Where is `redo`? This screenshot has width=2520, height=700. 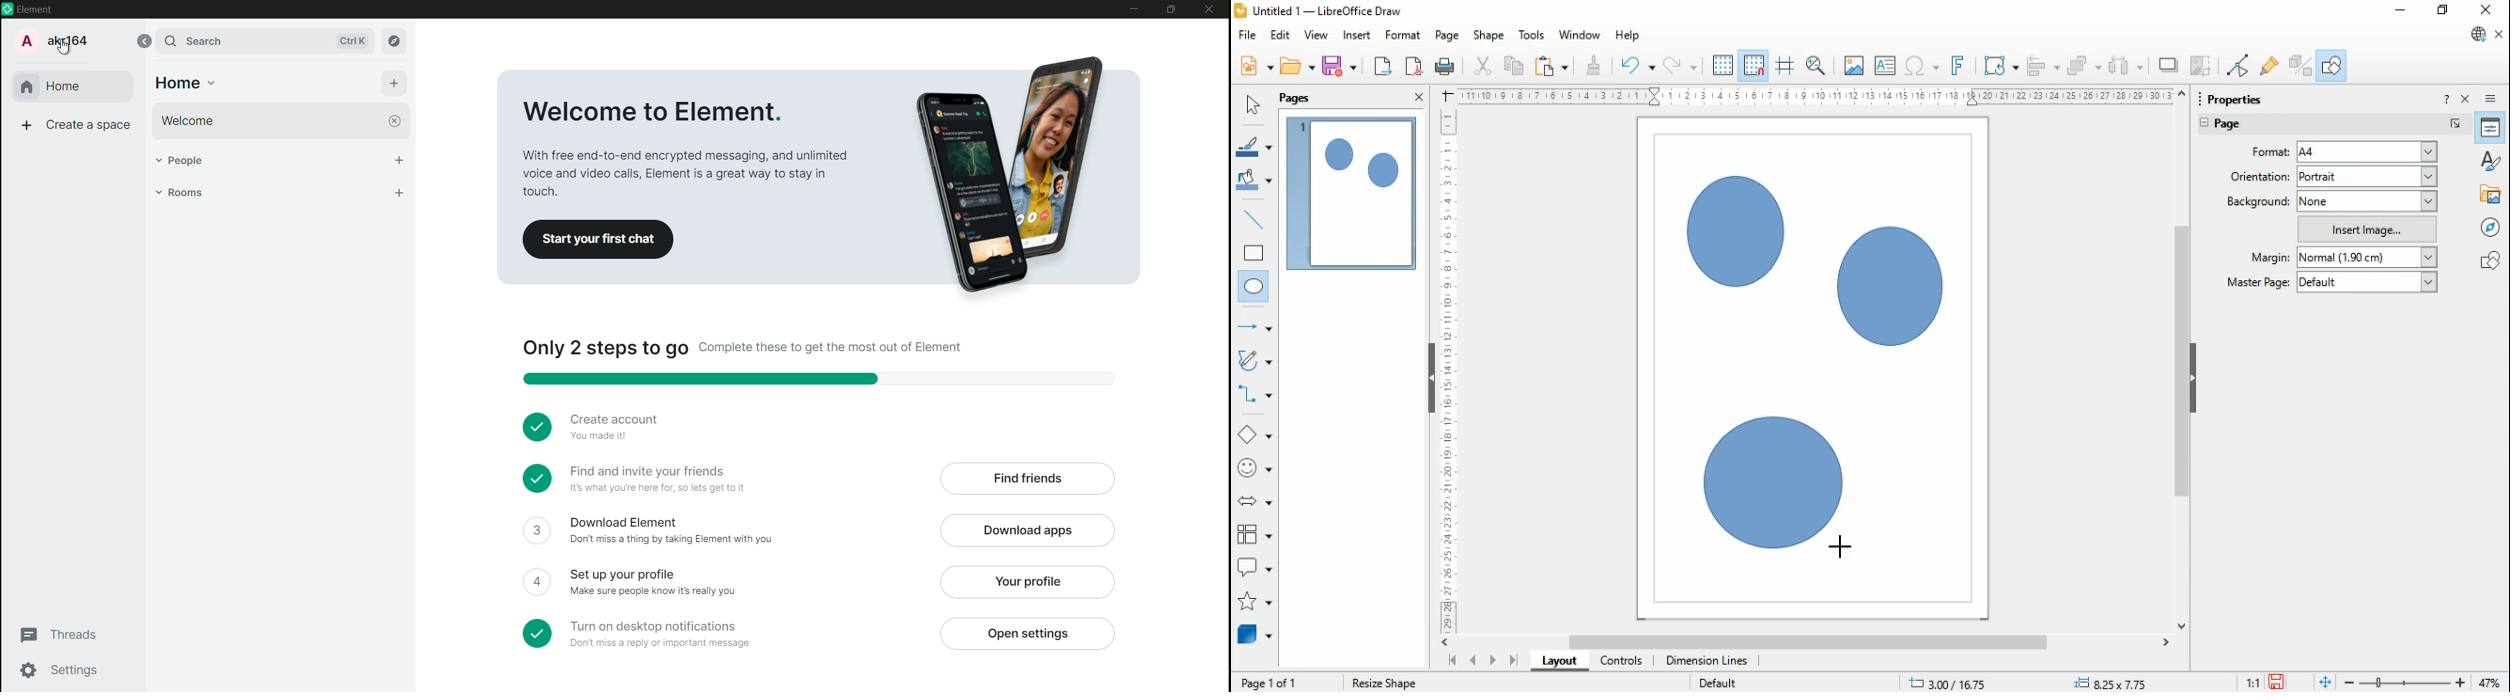
redo is located at coordinates (1680, 66).